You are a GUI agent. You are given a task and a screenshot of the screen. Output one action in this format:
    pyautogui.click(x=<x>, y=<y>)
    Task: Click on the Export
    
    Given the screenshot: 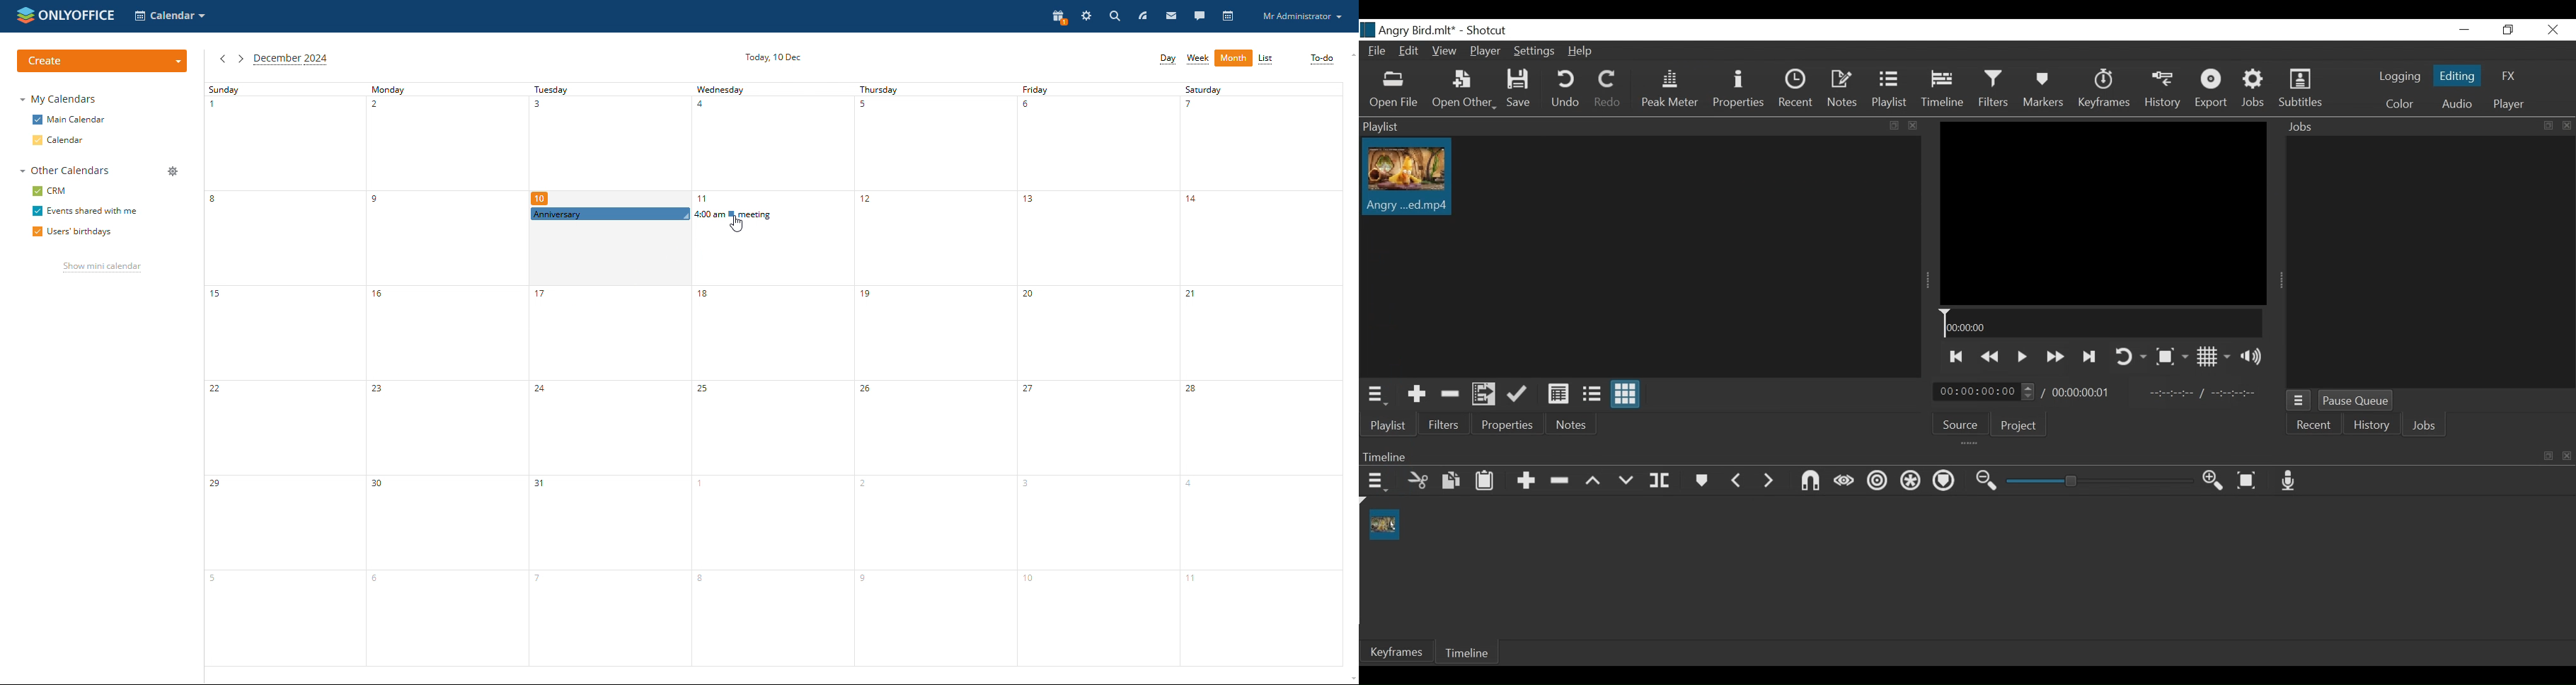 What is the action you would take?
    pyautogui.click(x=2213, y=89)
    